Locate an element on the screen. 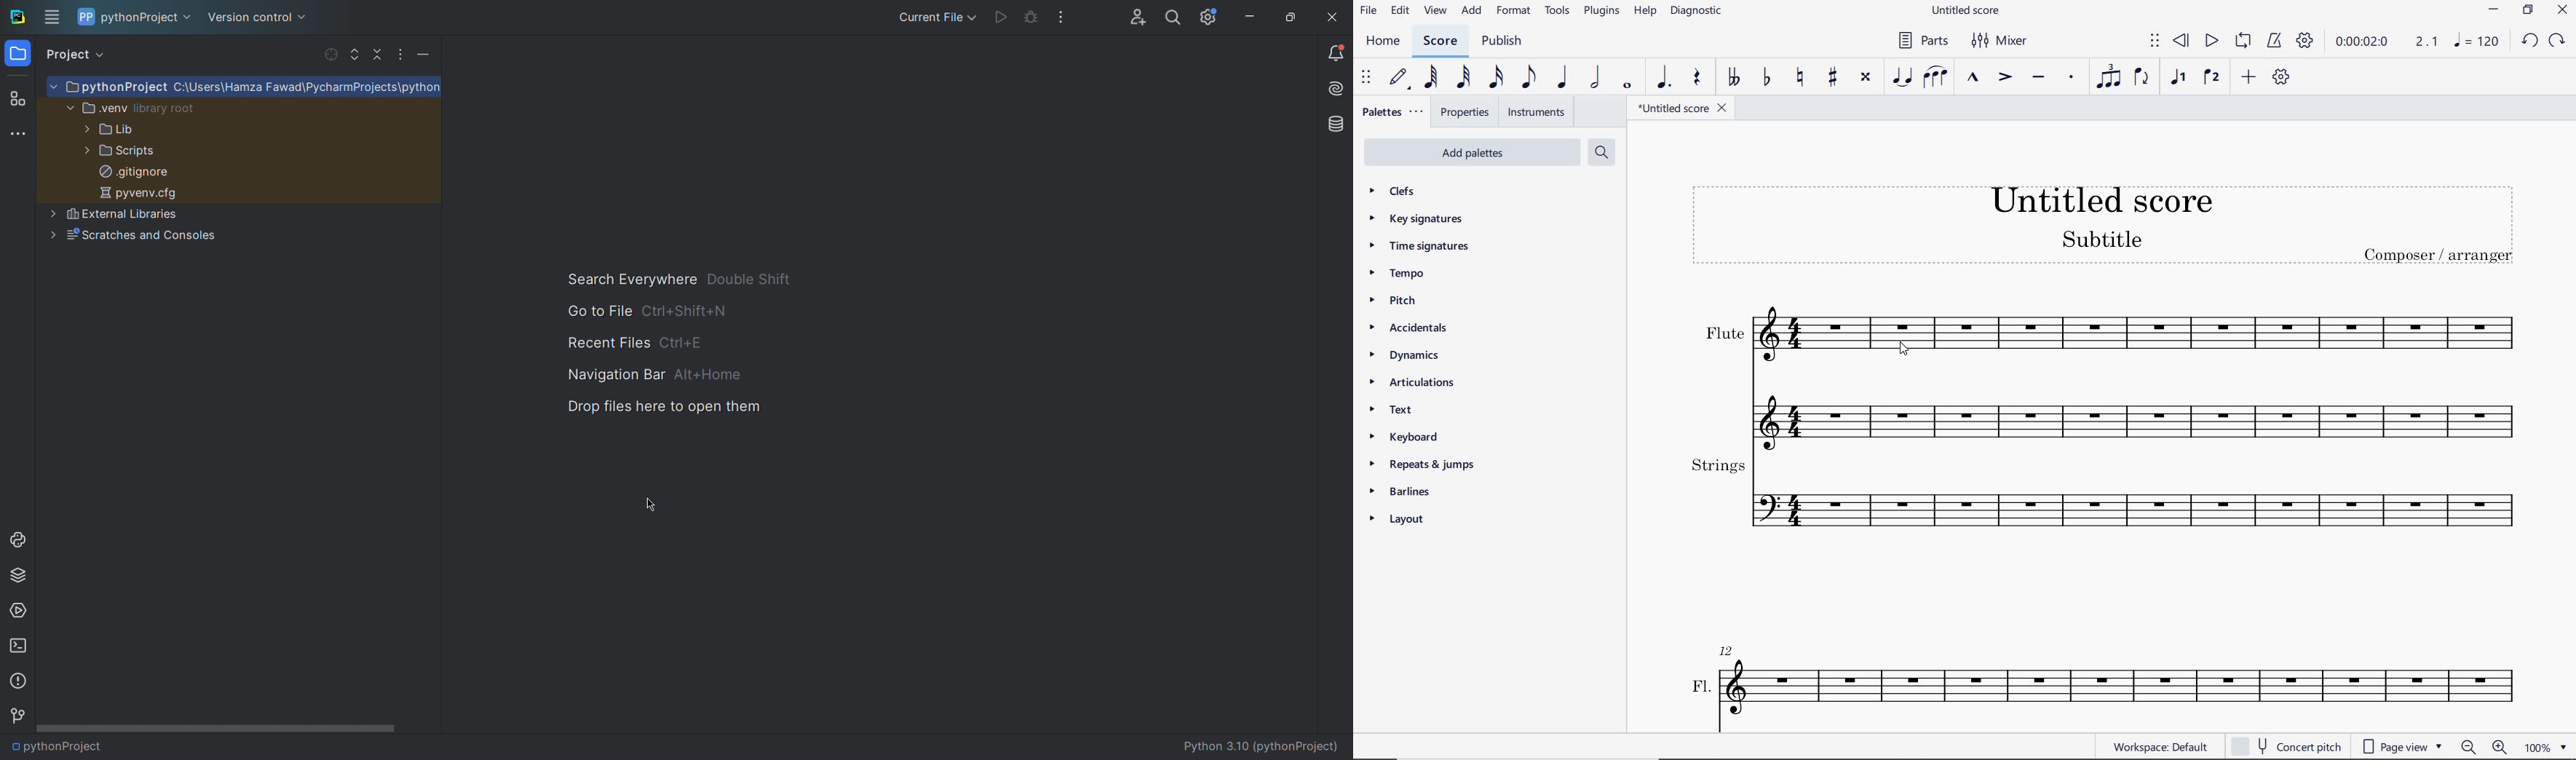 This screenshot has width=2576, height=784. Application Menu is located at coordinates (54, 18).